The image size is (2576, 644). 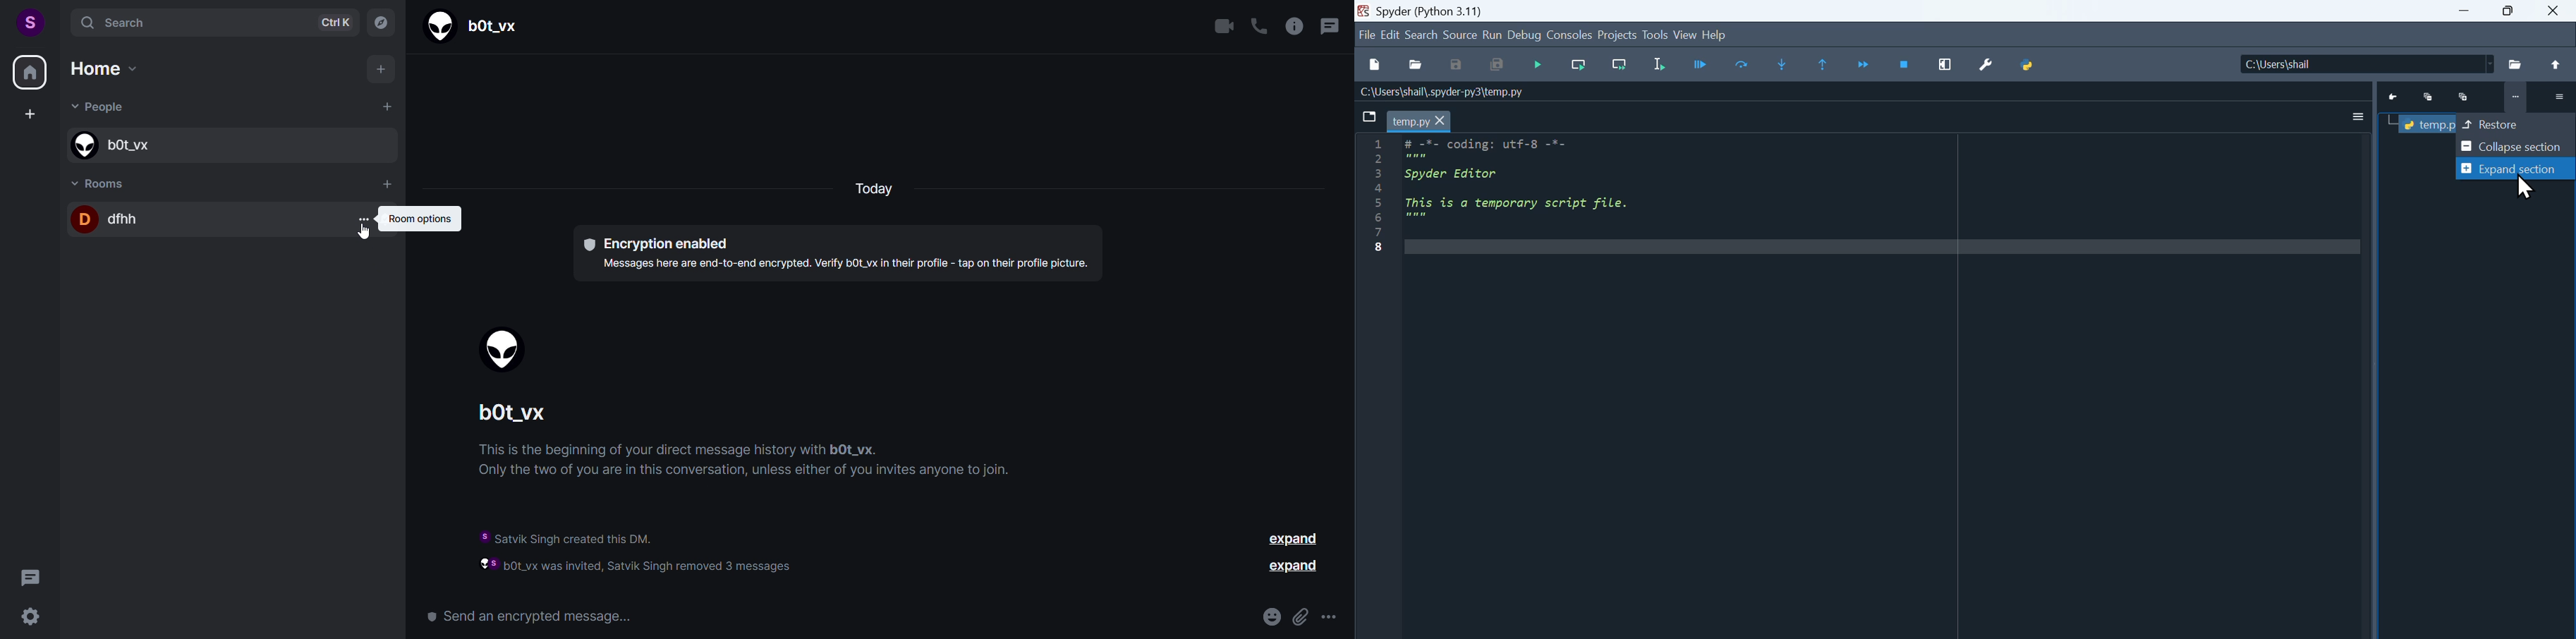 What do you see at coordinates (2028, 66) in the screenshot?
I see `Python path manager` at bounding box center [2028, 66].